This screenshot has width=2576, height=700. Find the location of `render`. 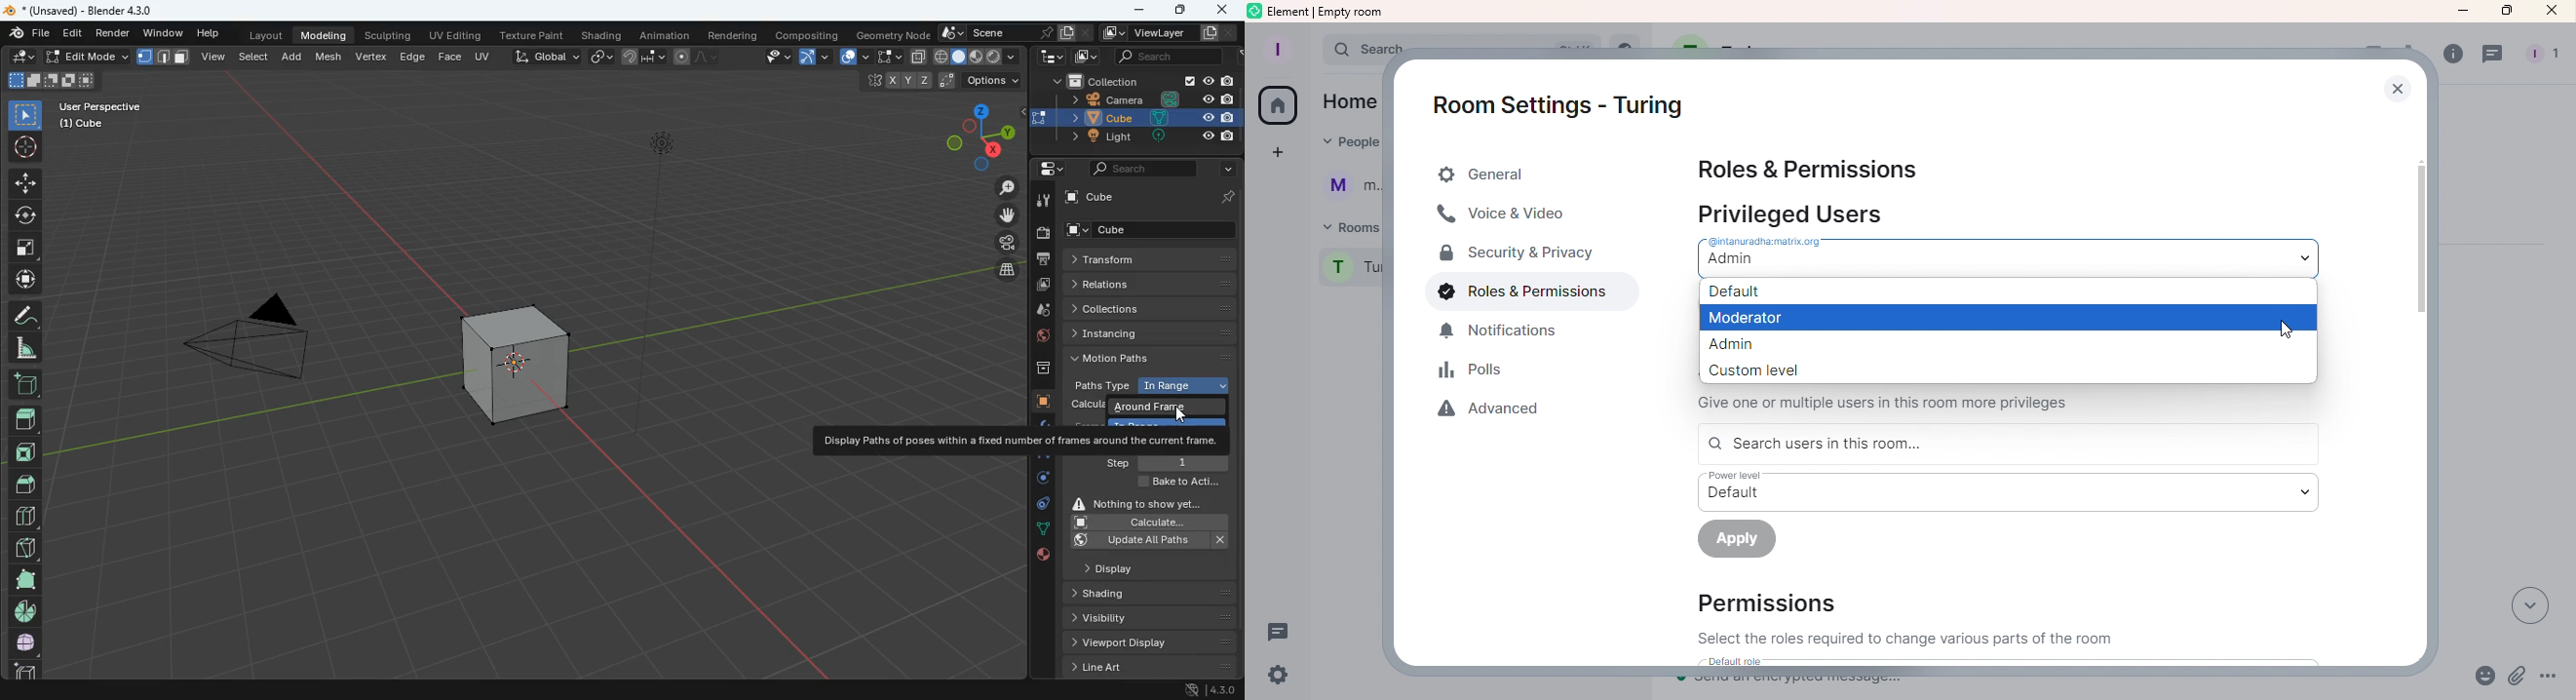

render is located at coordinates (116, 35).